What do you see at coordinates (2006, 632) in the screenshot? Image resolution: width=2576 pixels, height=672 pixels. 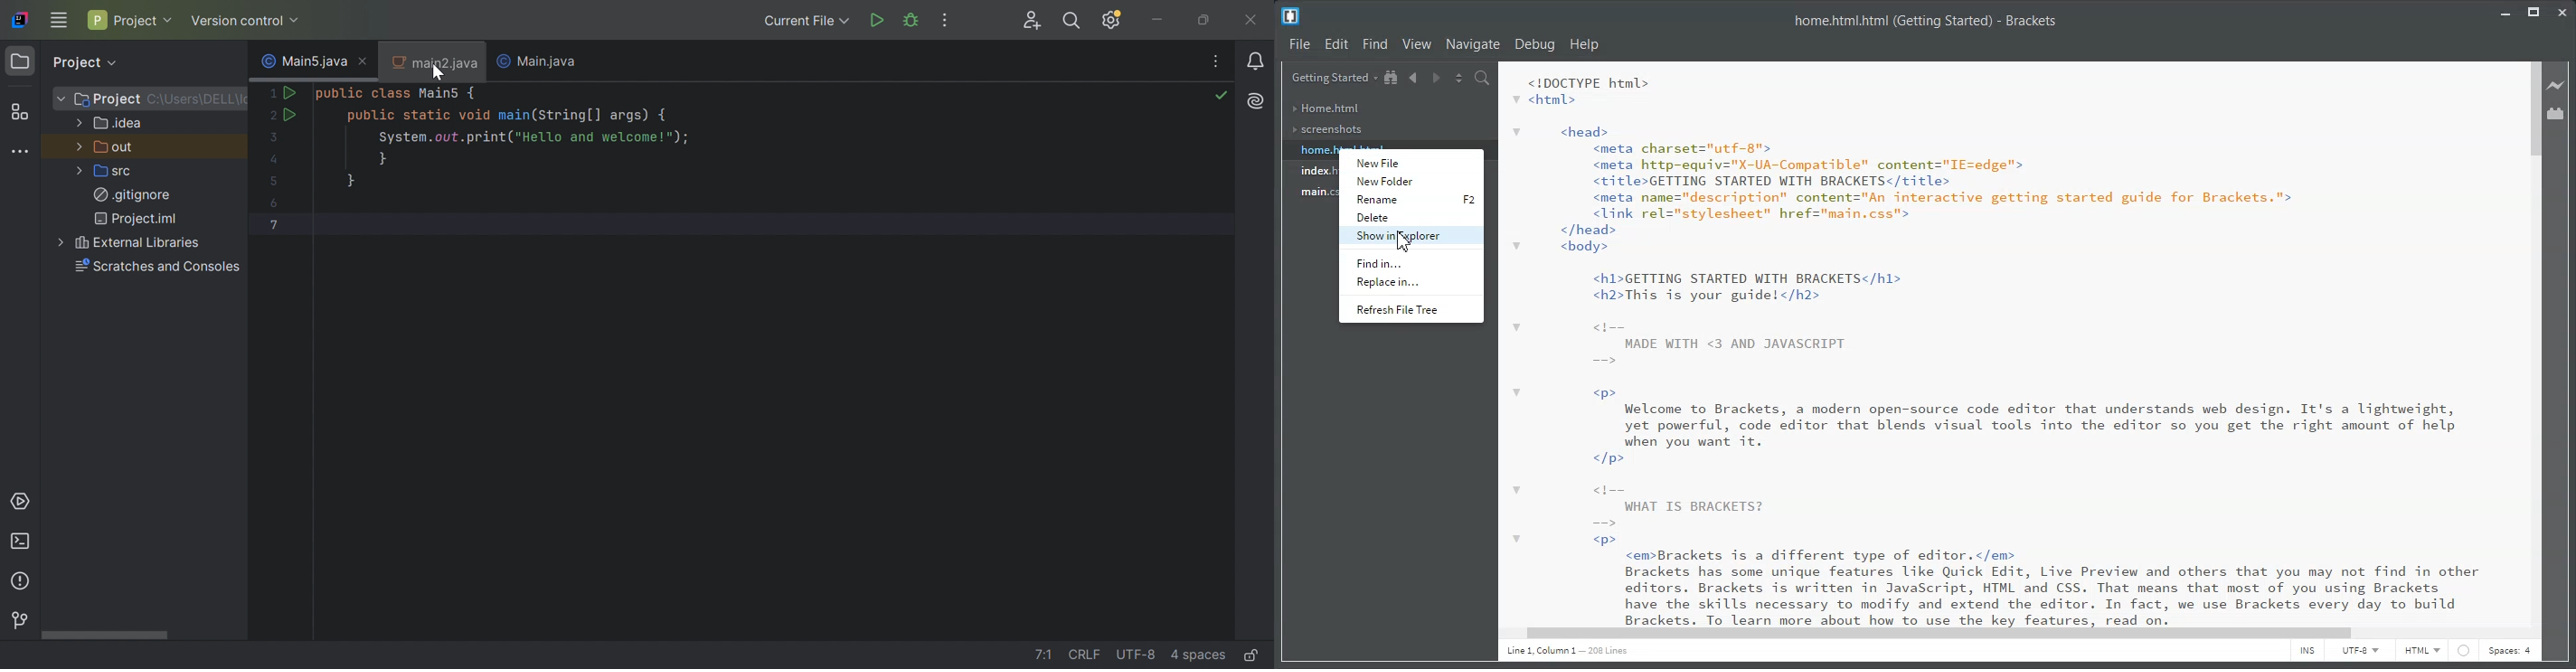 I see `Horizontal Scroll bar ` at bounding box center [2006, 632].